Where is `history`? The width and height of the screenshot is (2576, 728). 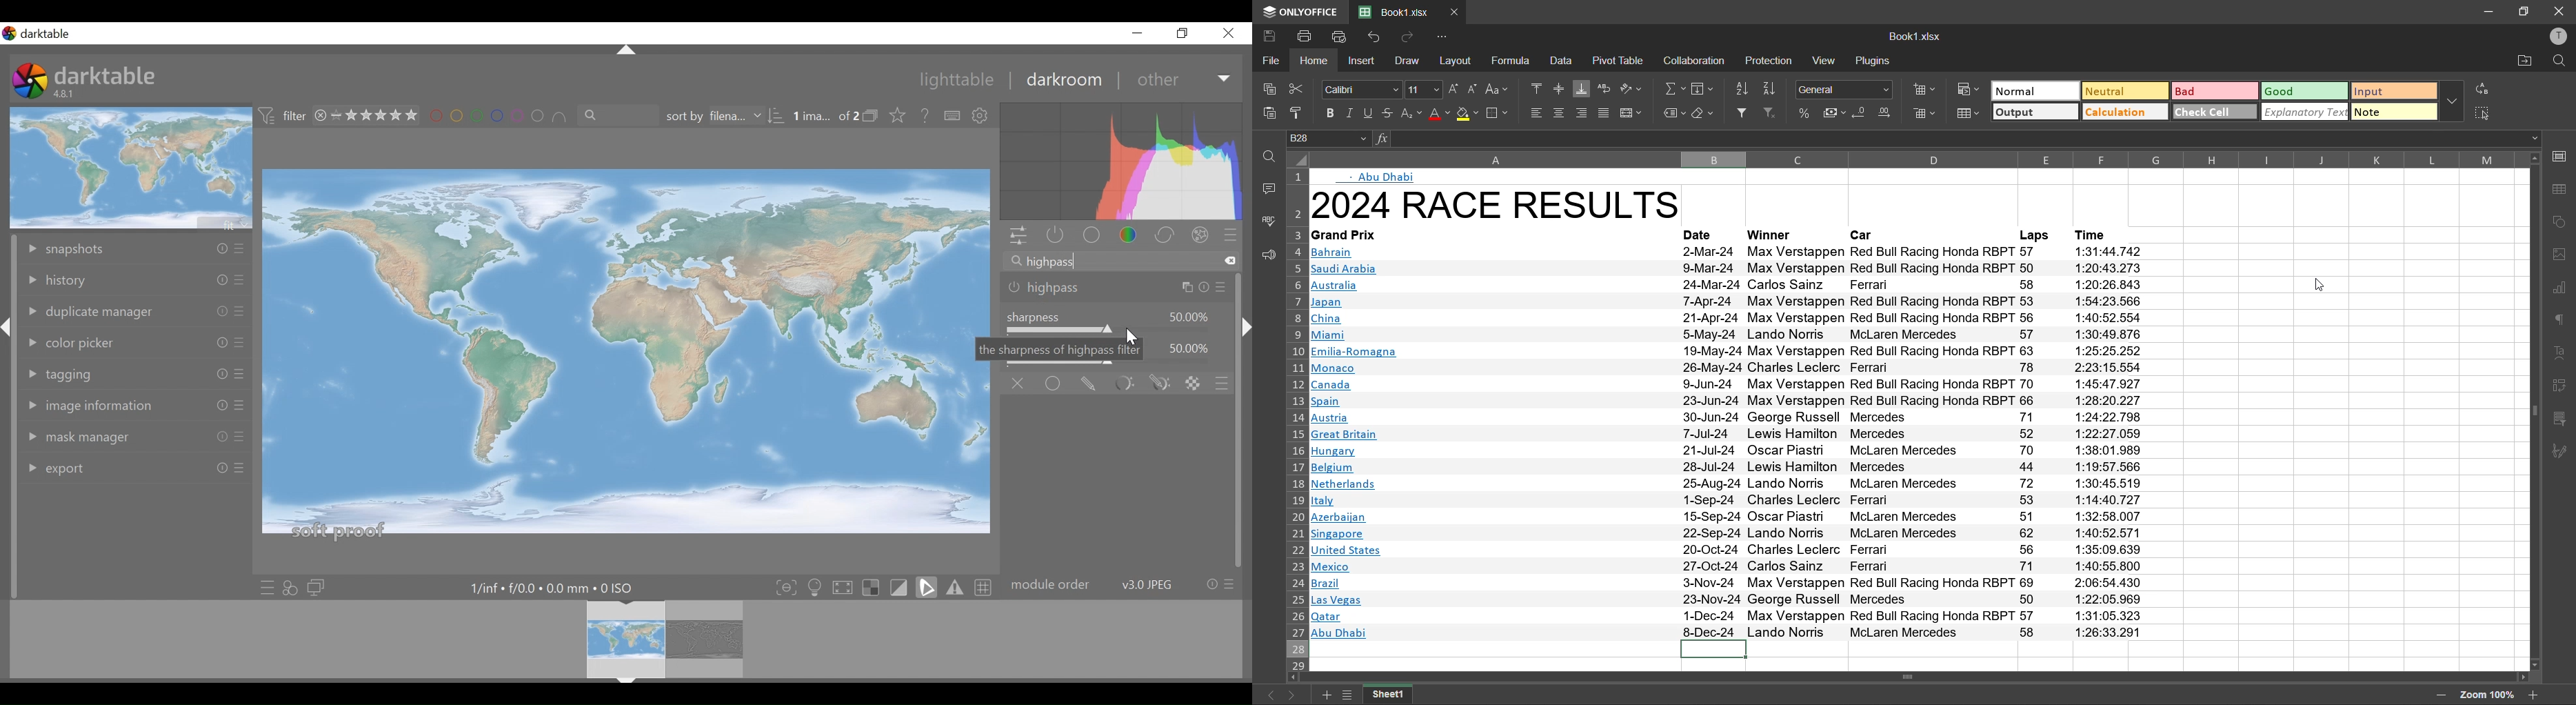
history is located at coordinates (135, 281).